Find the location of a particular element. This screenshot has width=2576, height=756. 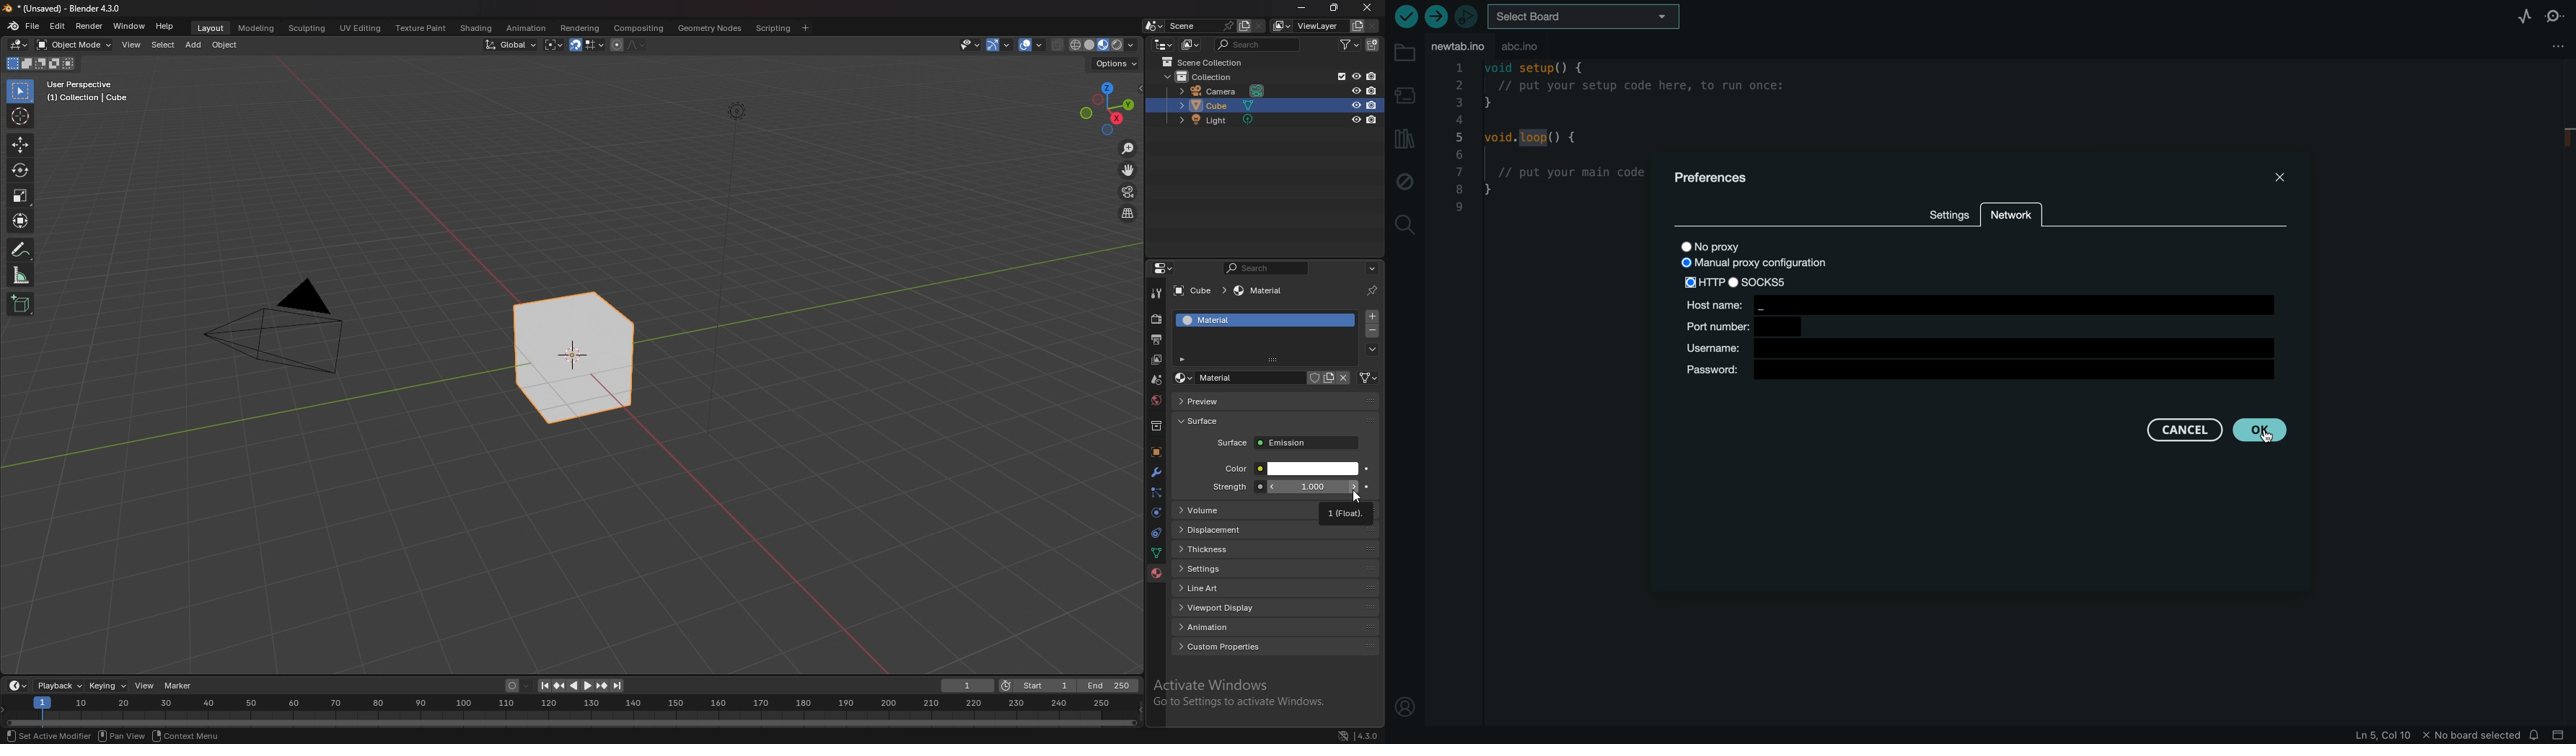

password is located at coordinates (1984, 372).